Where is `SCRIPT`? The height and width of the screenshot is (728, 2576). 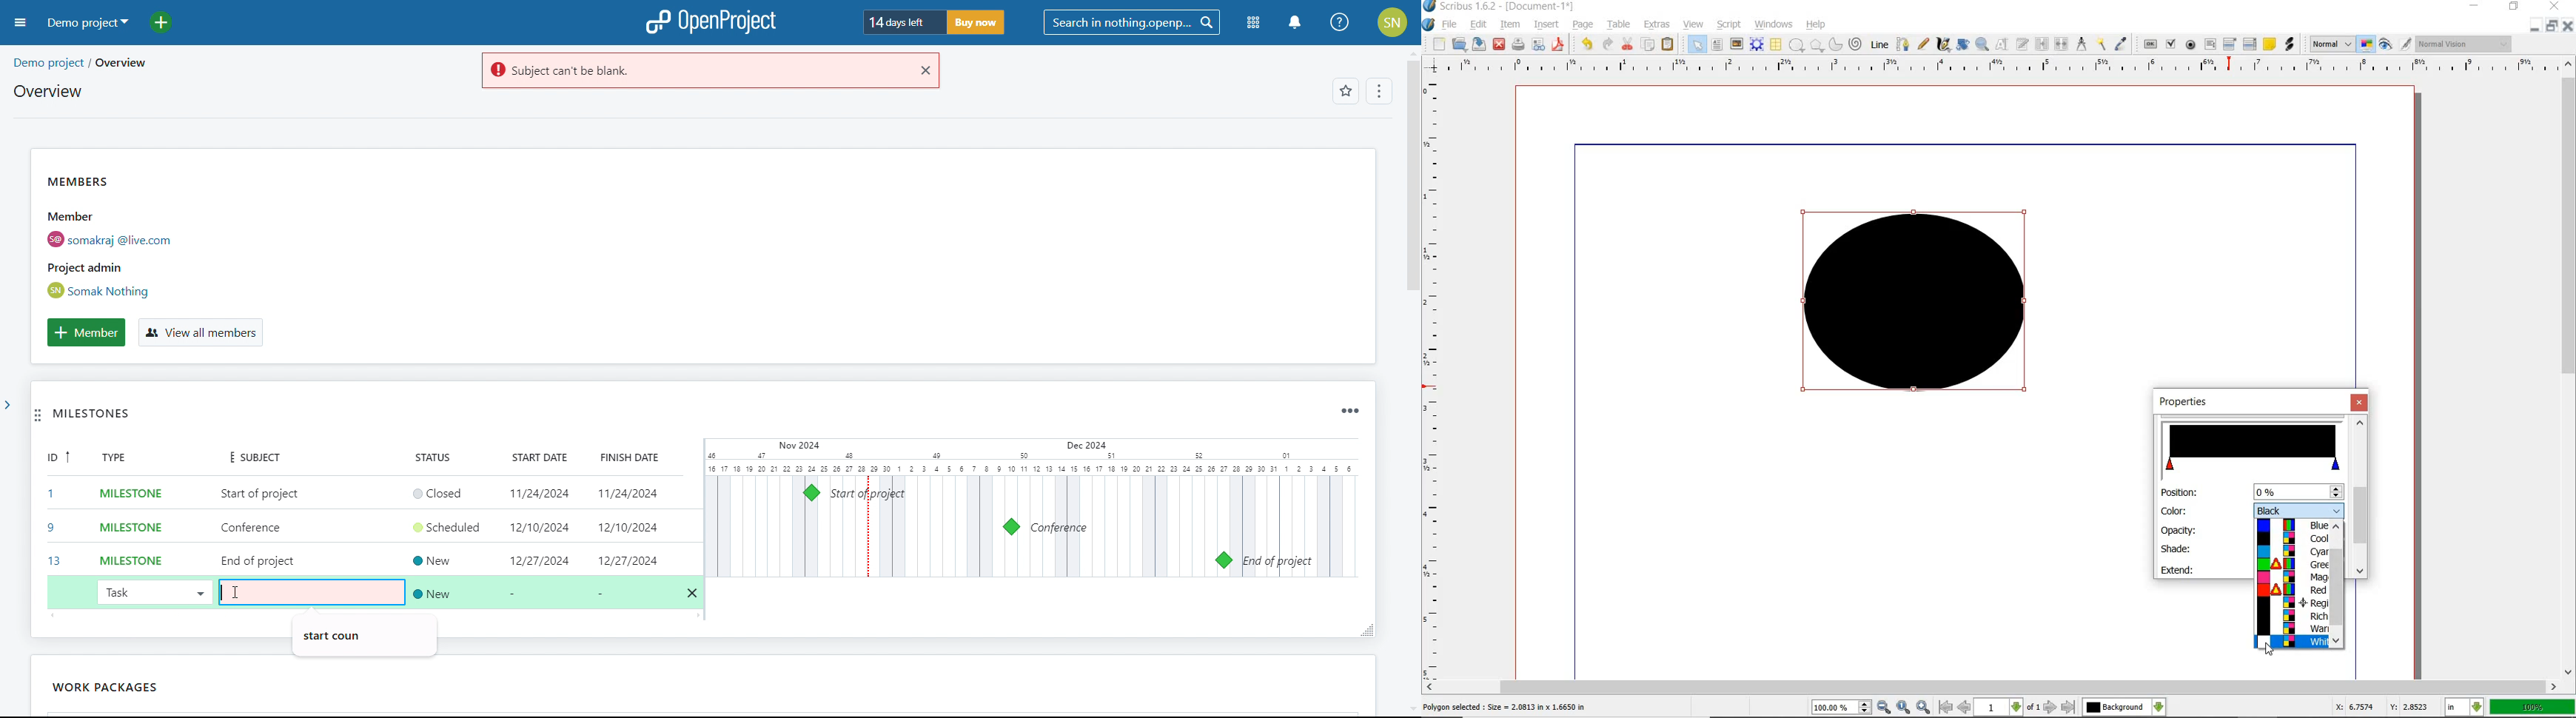
SCRIPT is located at coordinates (1727, 23).